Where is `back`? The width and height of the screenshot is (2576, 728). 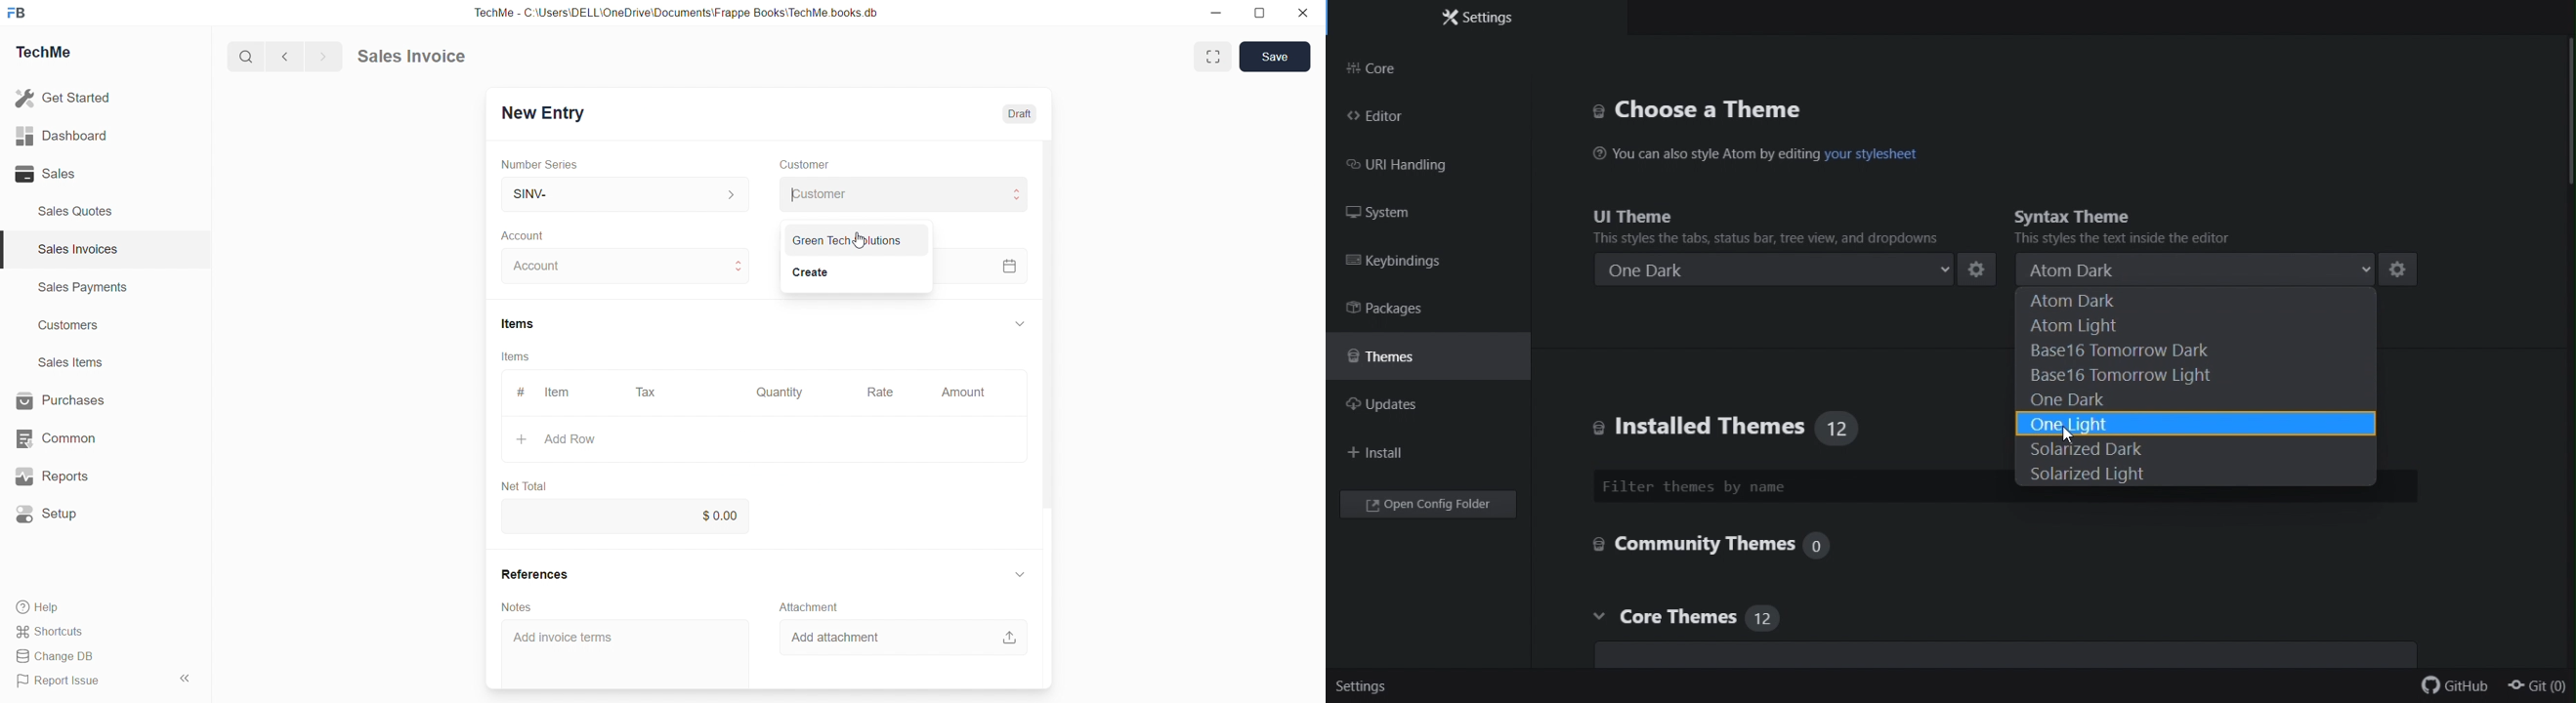
back is located at coordinates (282, 56).